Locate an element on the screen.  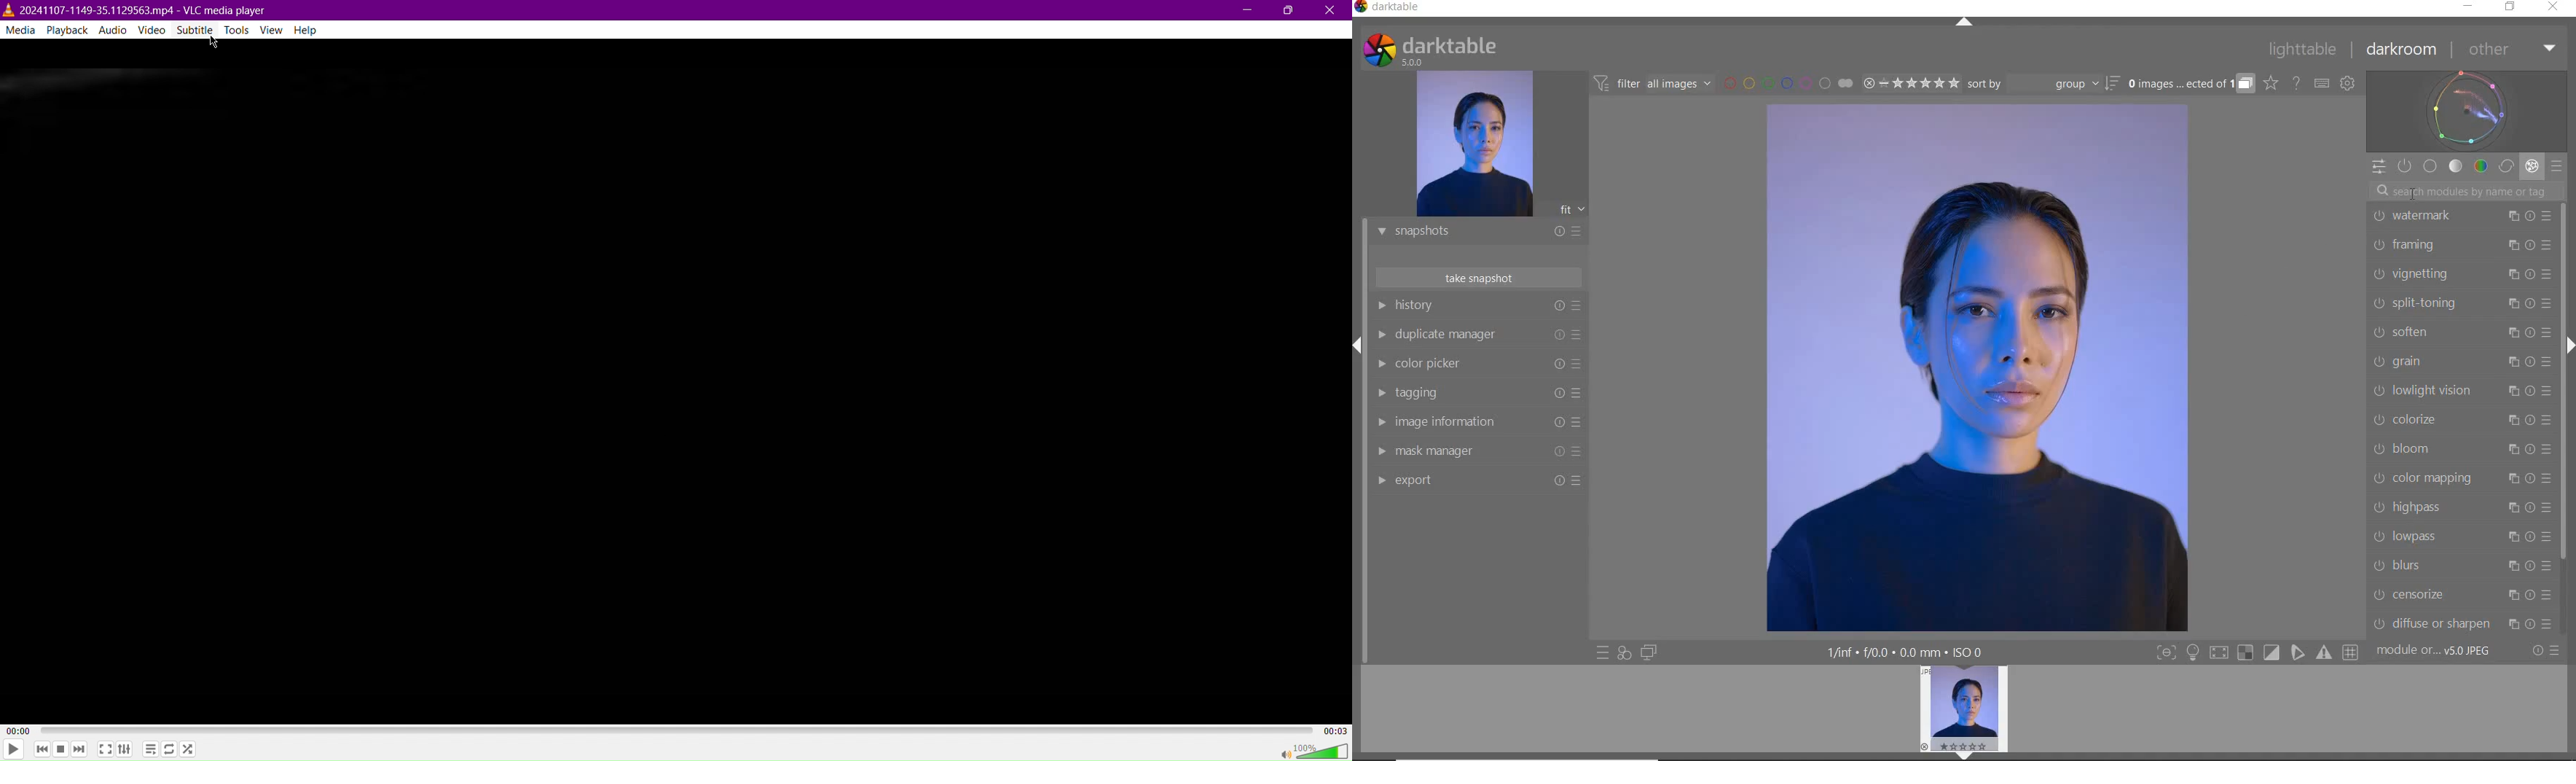
MODULE...v5.0 JPEG is located at coordinates (2444, 651).